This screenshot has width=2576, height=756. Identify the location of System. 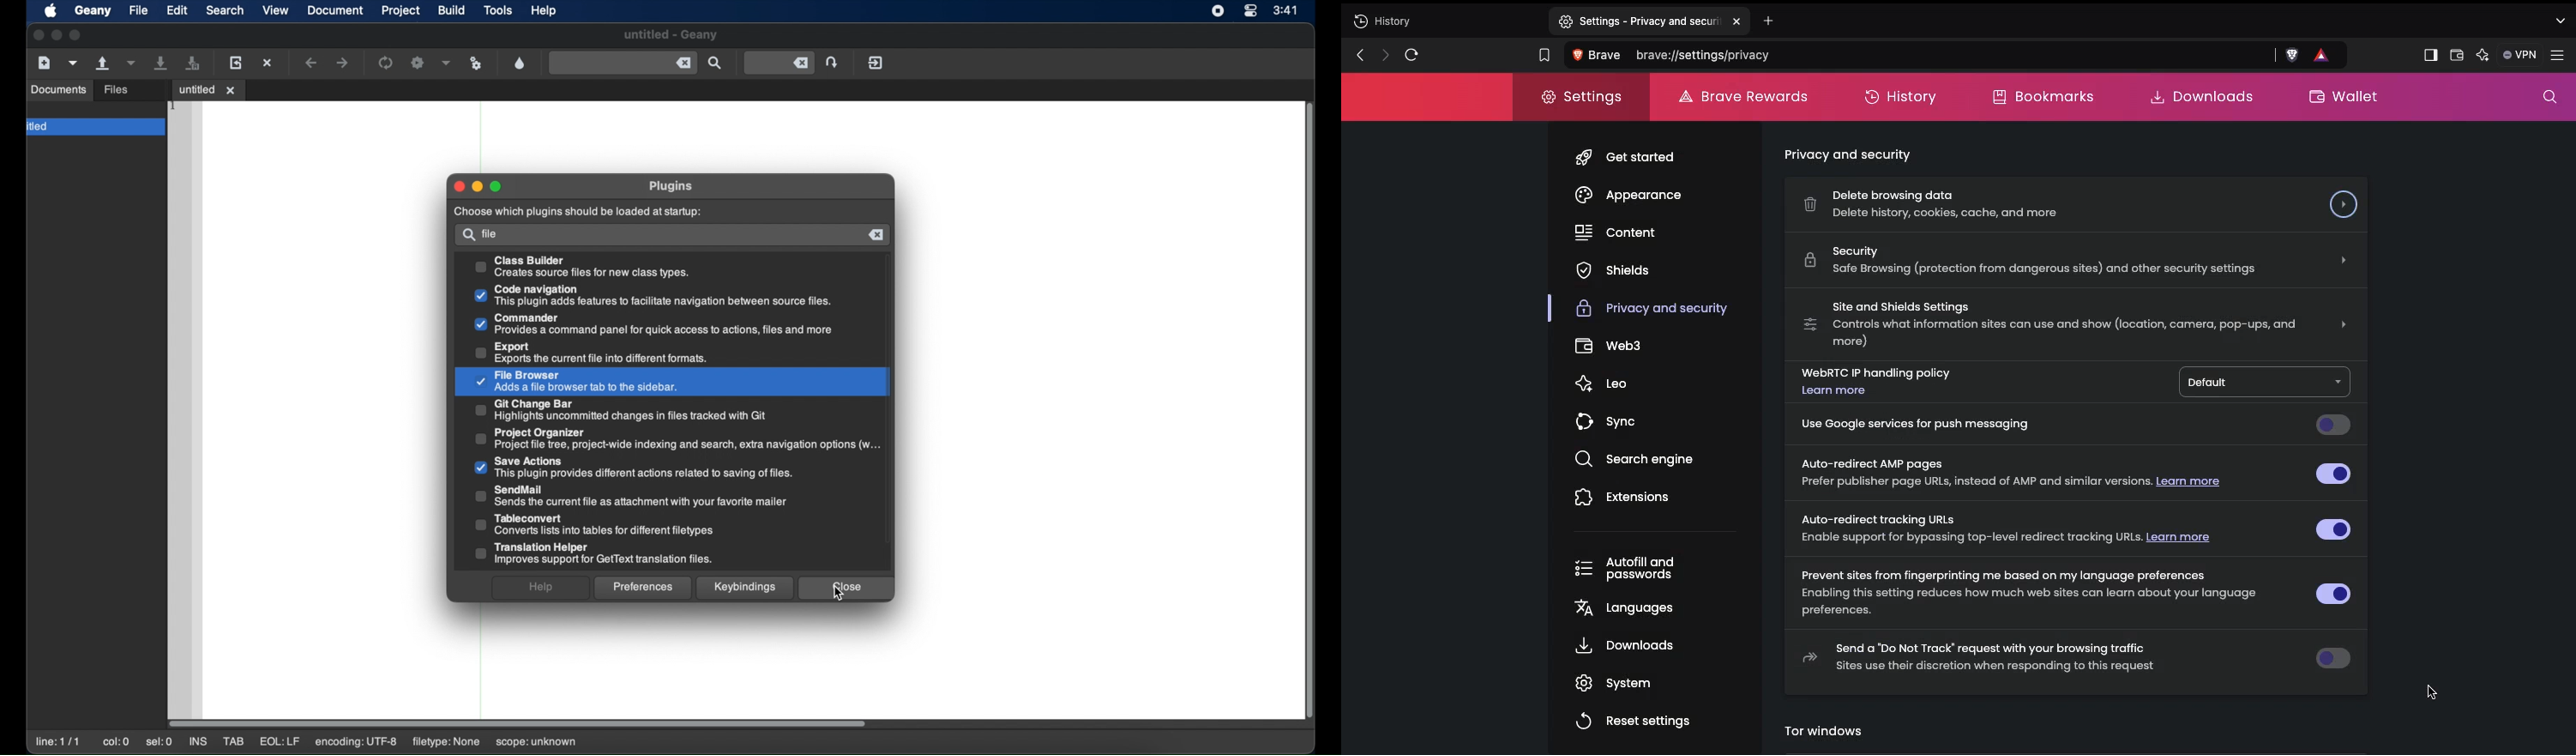
(1613, 683).